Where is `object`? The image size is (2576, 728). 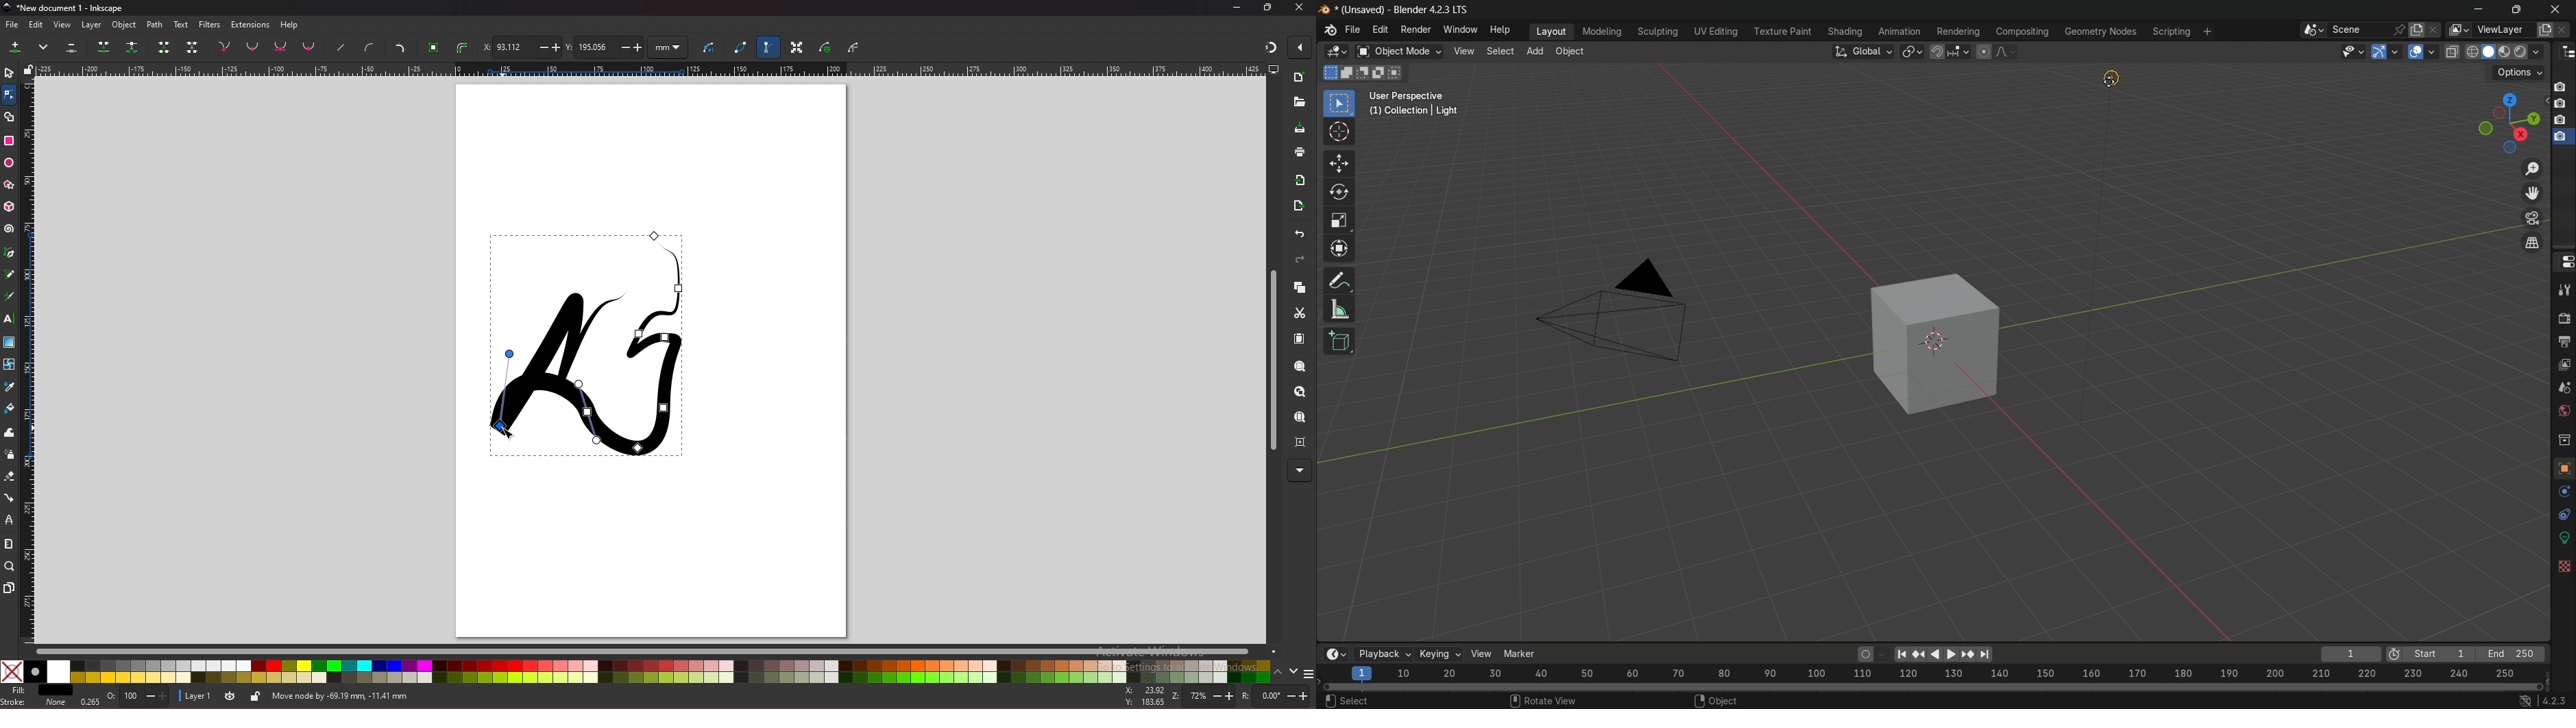 object is located at coordinates (2563, 471).